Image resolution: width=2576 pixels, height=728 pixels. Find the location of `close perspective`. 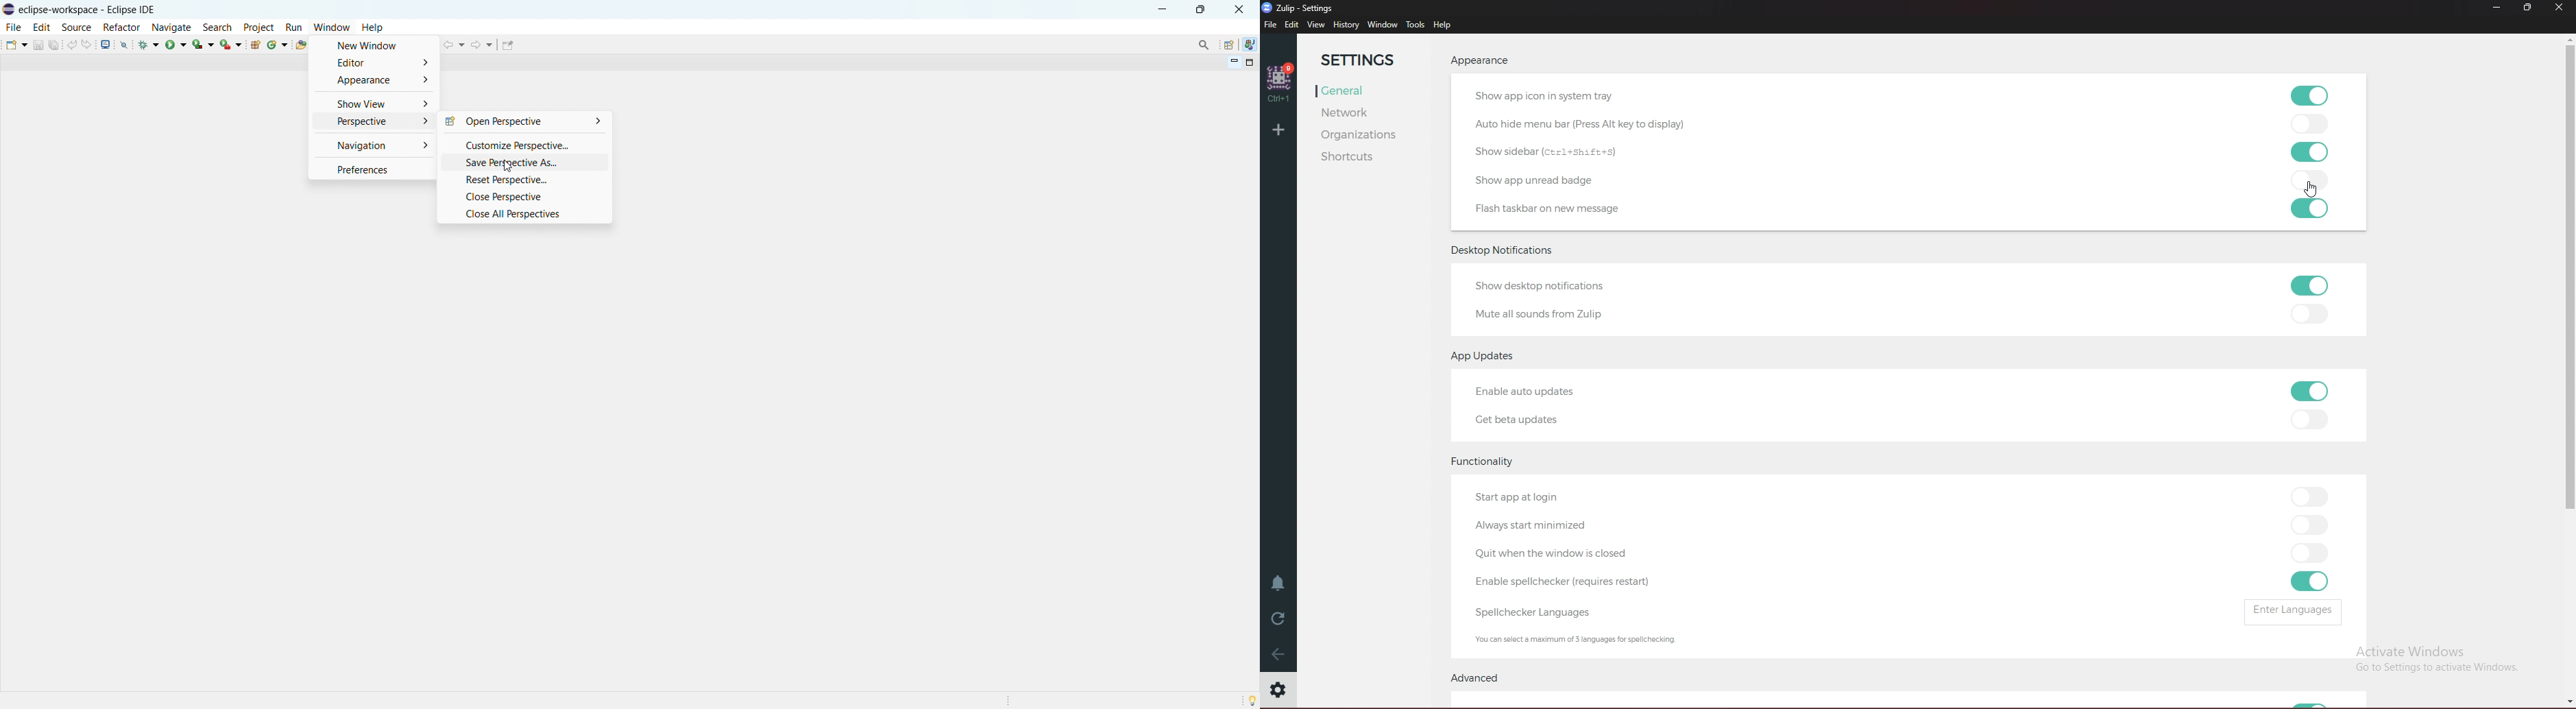

close perspective is located at coordinates (524, 197).